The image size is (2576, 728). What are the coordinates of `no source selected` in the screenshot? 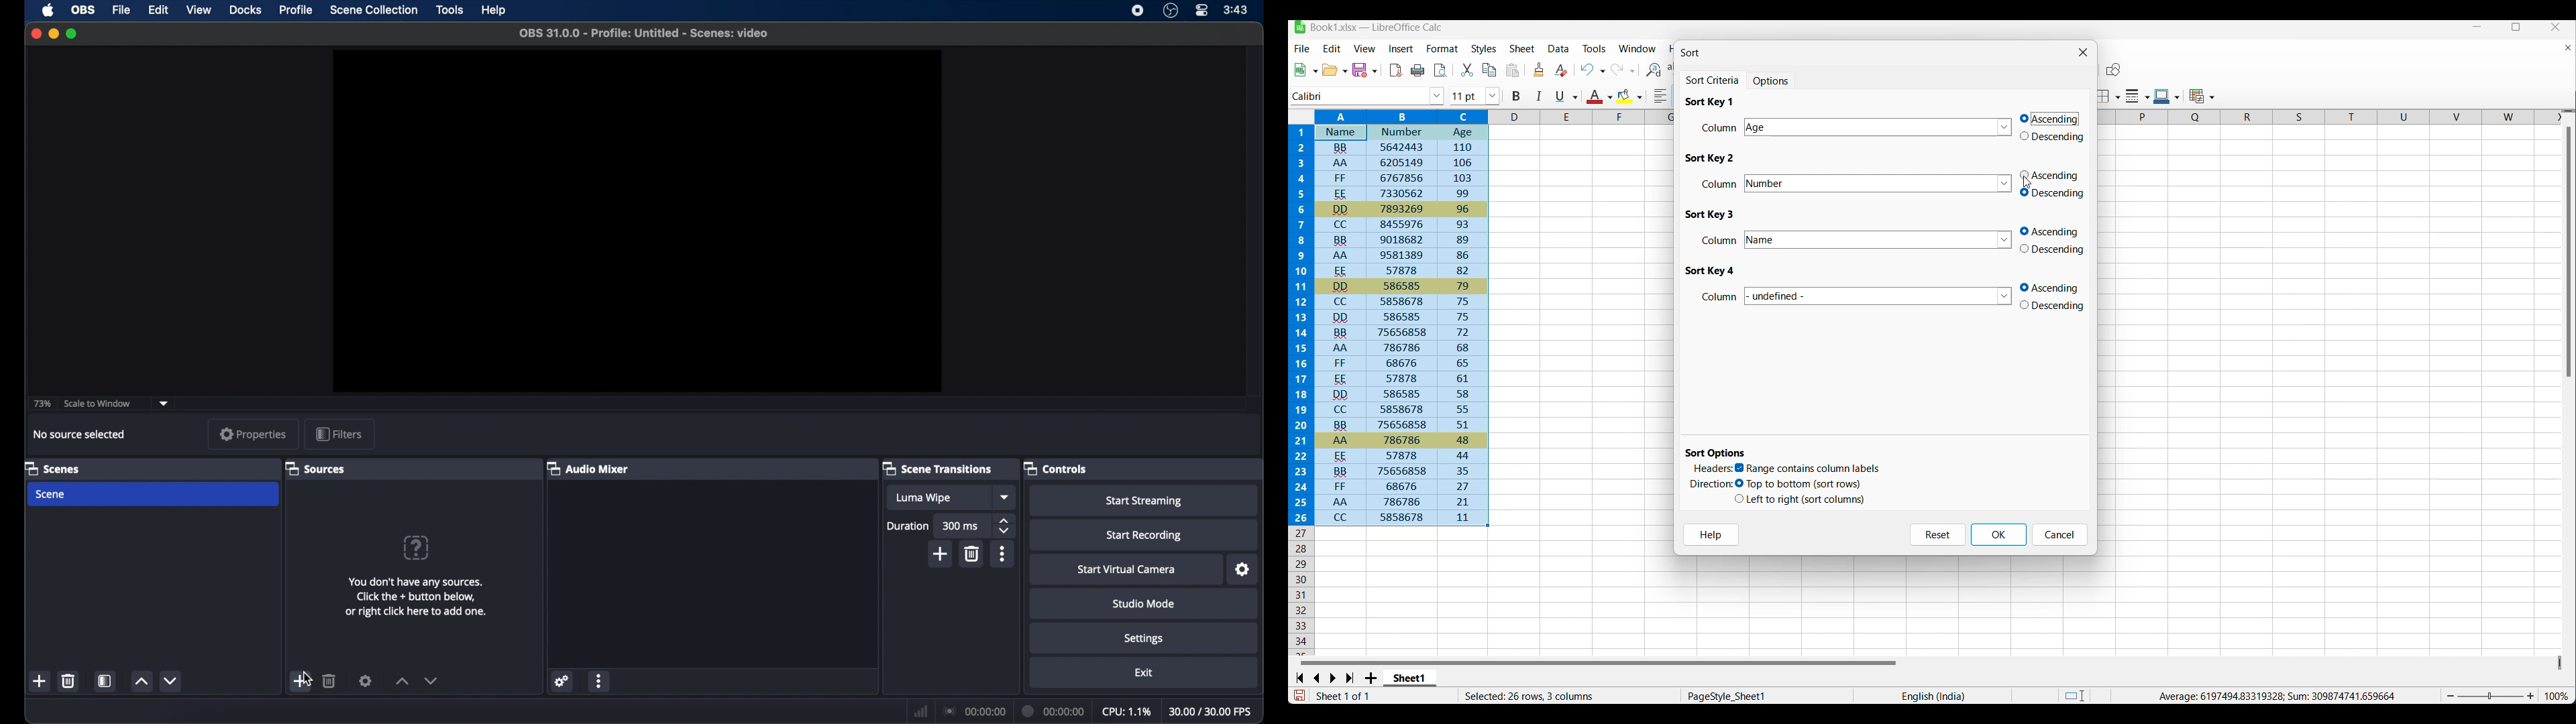 It's located at (80, 435).